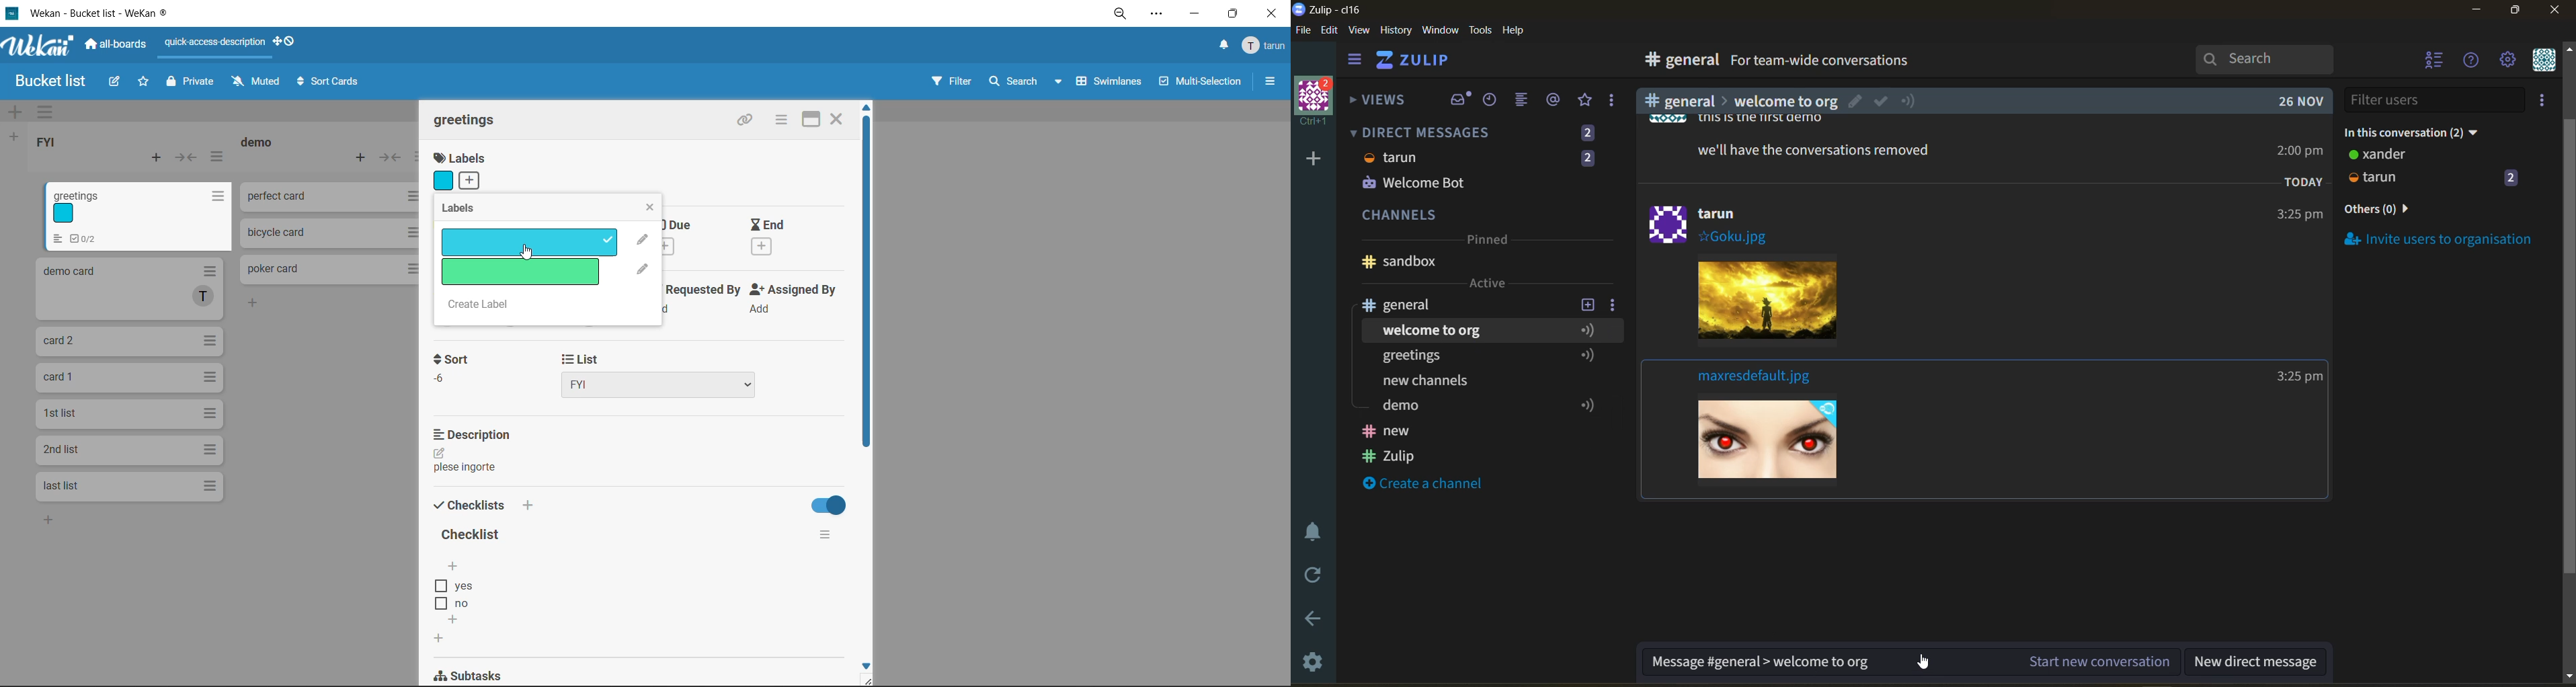  What do you see at coordinates (51, 521) in the screenshot?
I see `add` at bounding box center [51, 521].